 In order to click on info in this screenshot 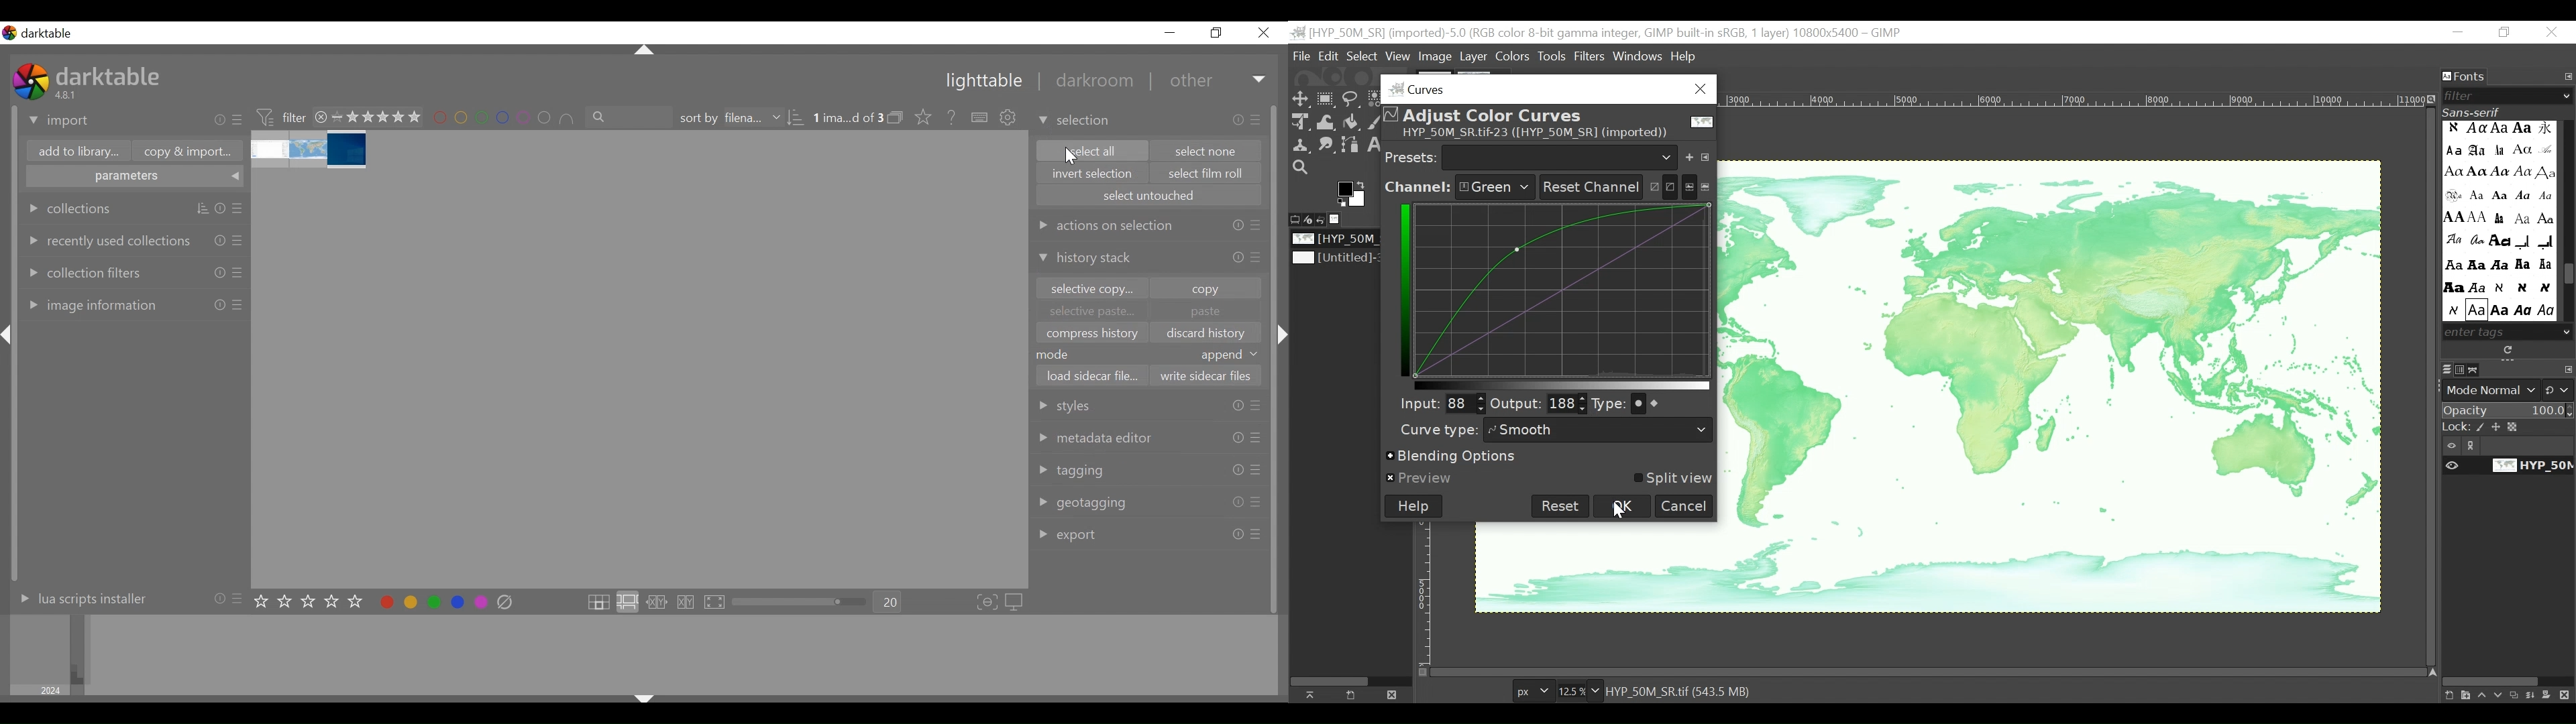, I will do `click(220, 304)`.